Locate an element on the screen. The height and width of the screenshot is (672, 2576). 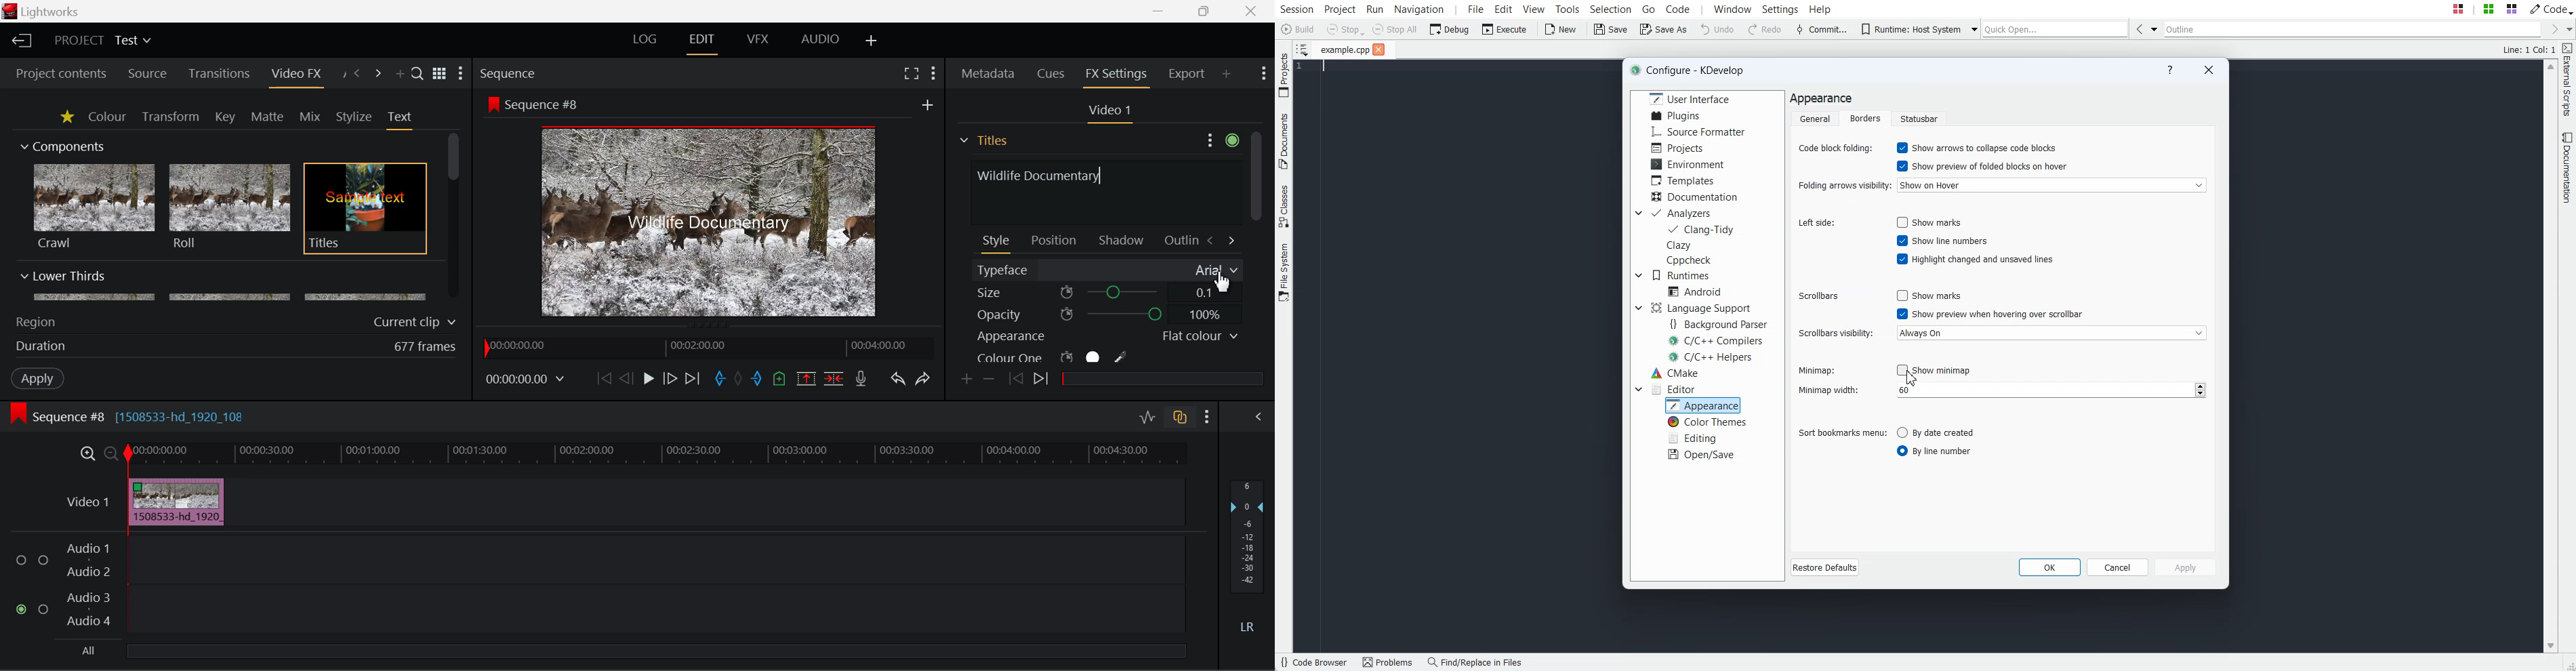
Mark In is located at coordinates (720, 381).